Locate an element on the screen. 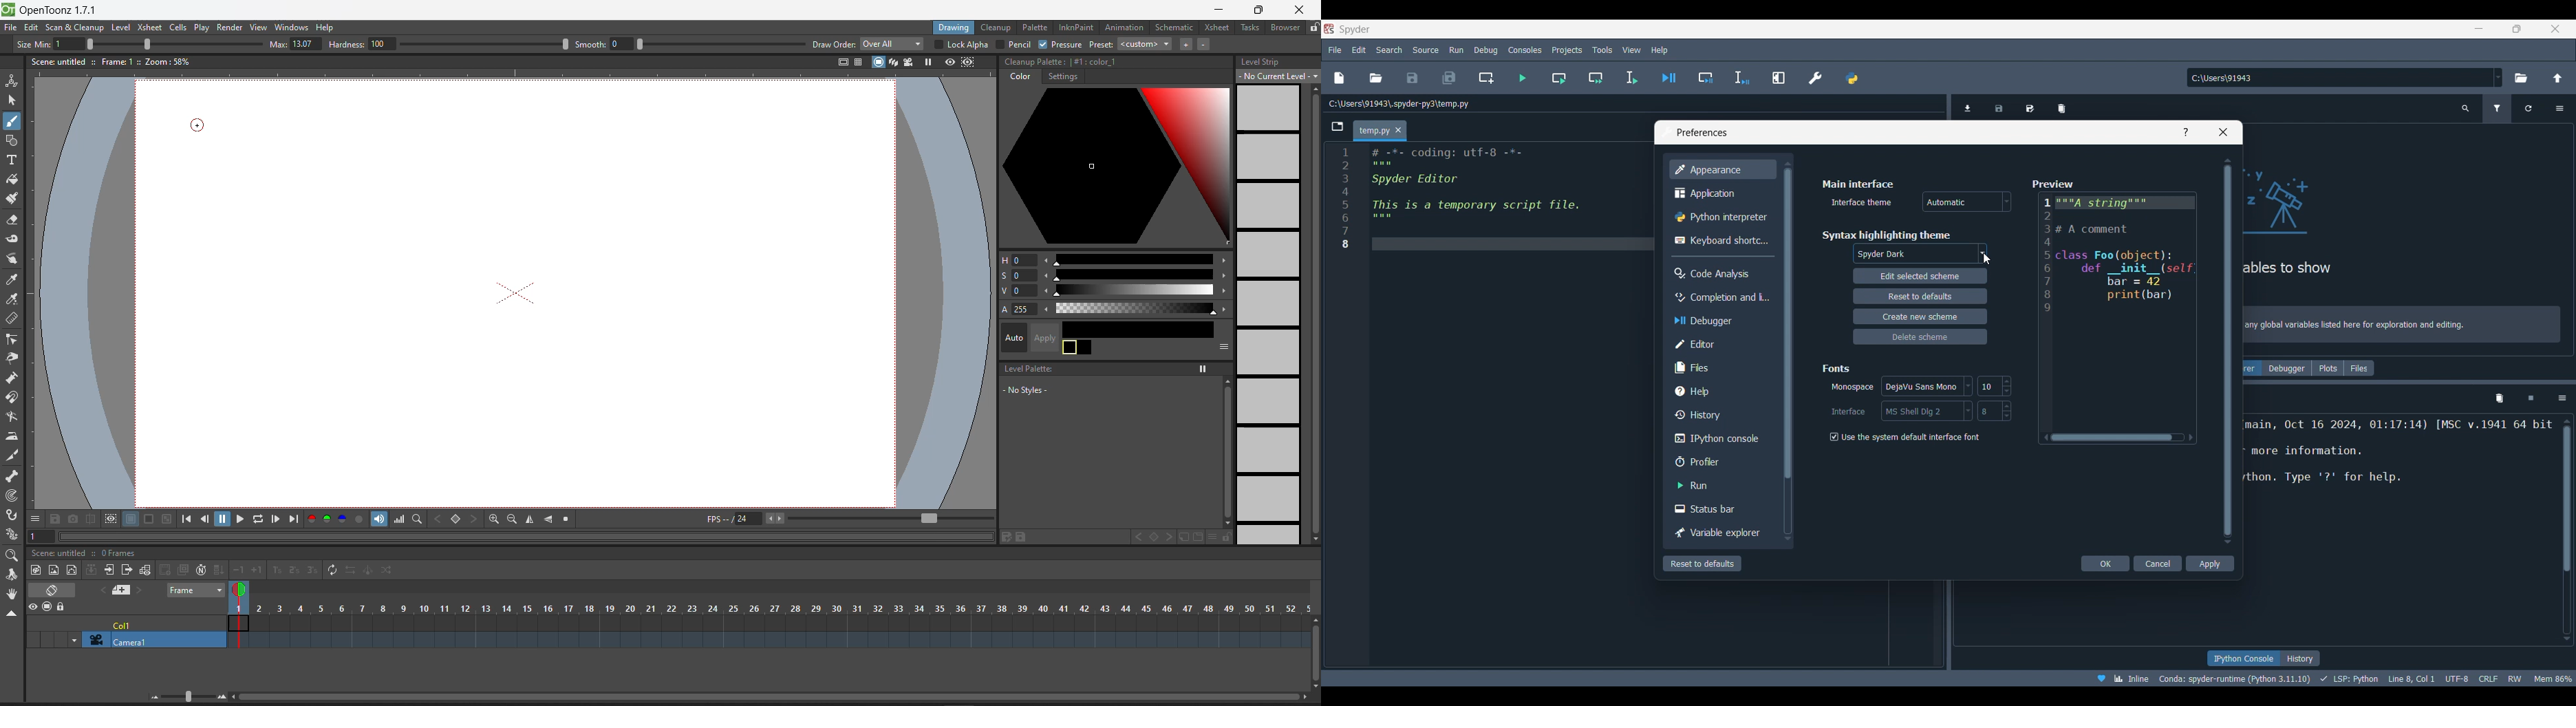 The height and width of the screenshot is (728, 2576). save palette is located at coordinates (1024, 537).